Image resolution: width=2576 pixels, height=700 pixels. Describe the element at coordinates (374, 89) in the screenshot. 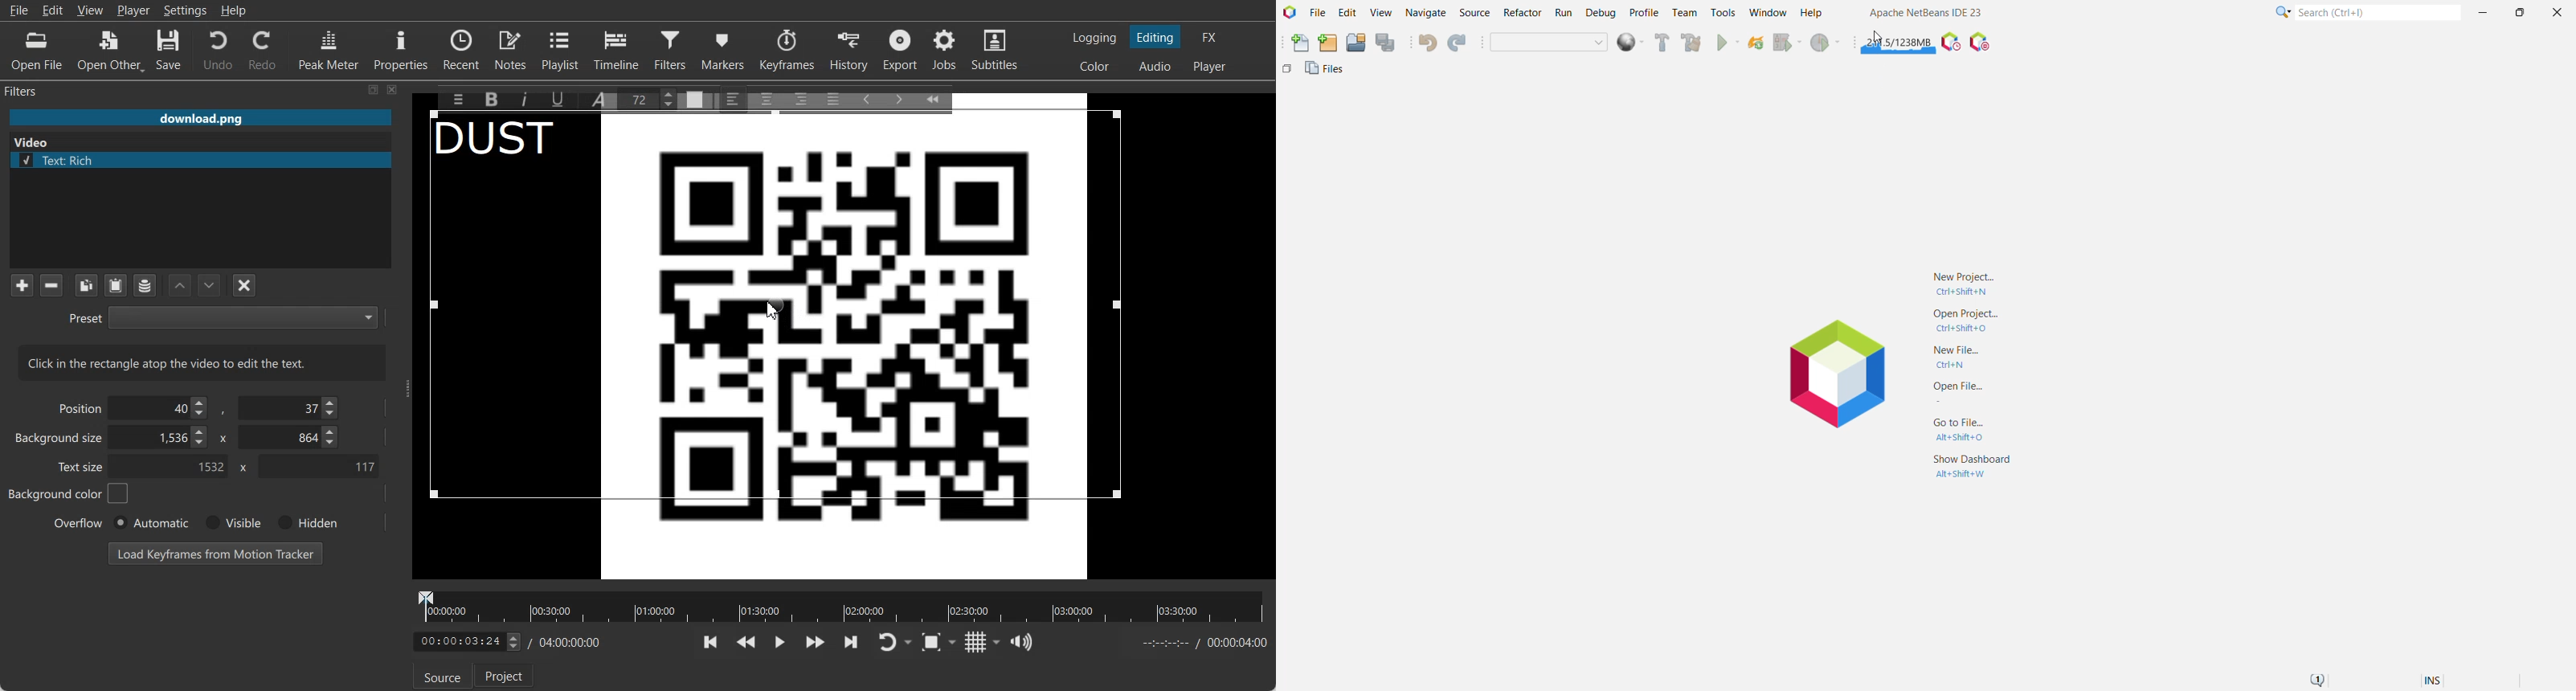

I see `Maximize` at that location.